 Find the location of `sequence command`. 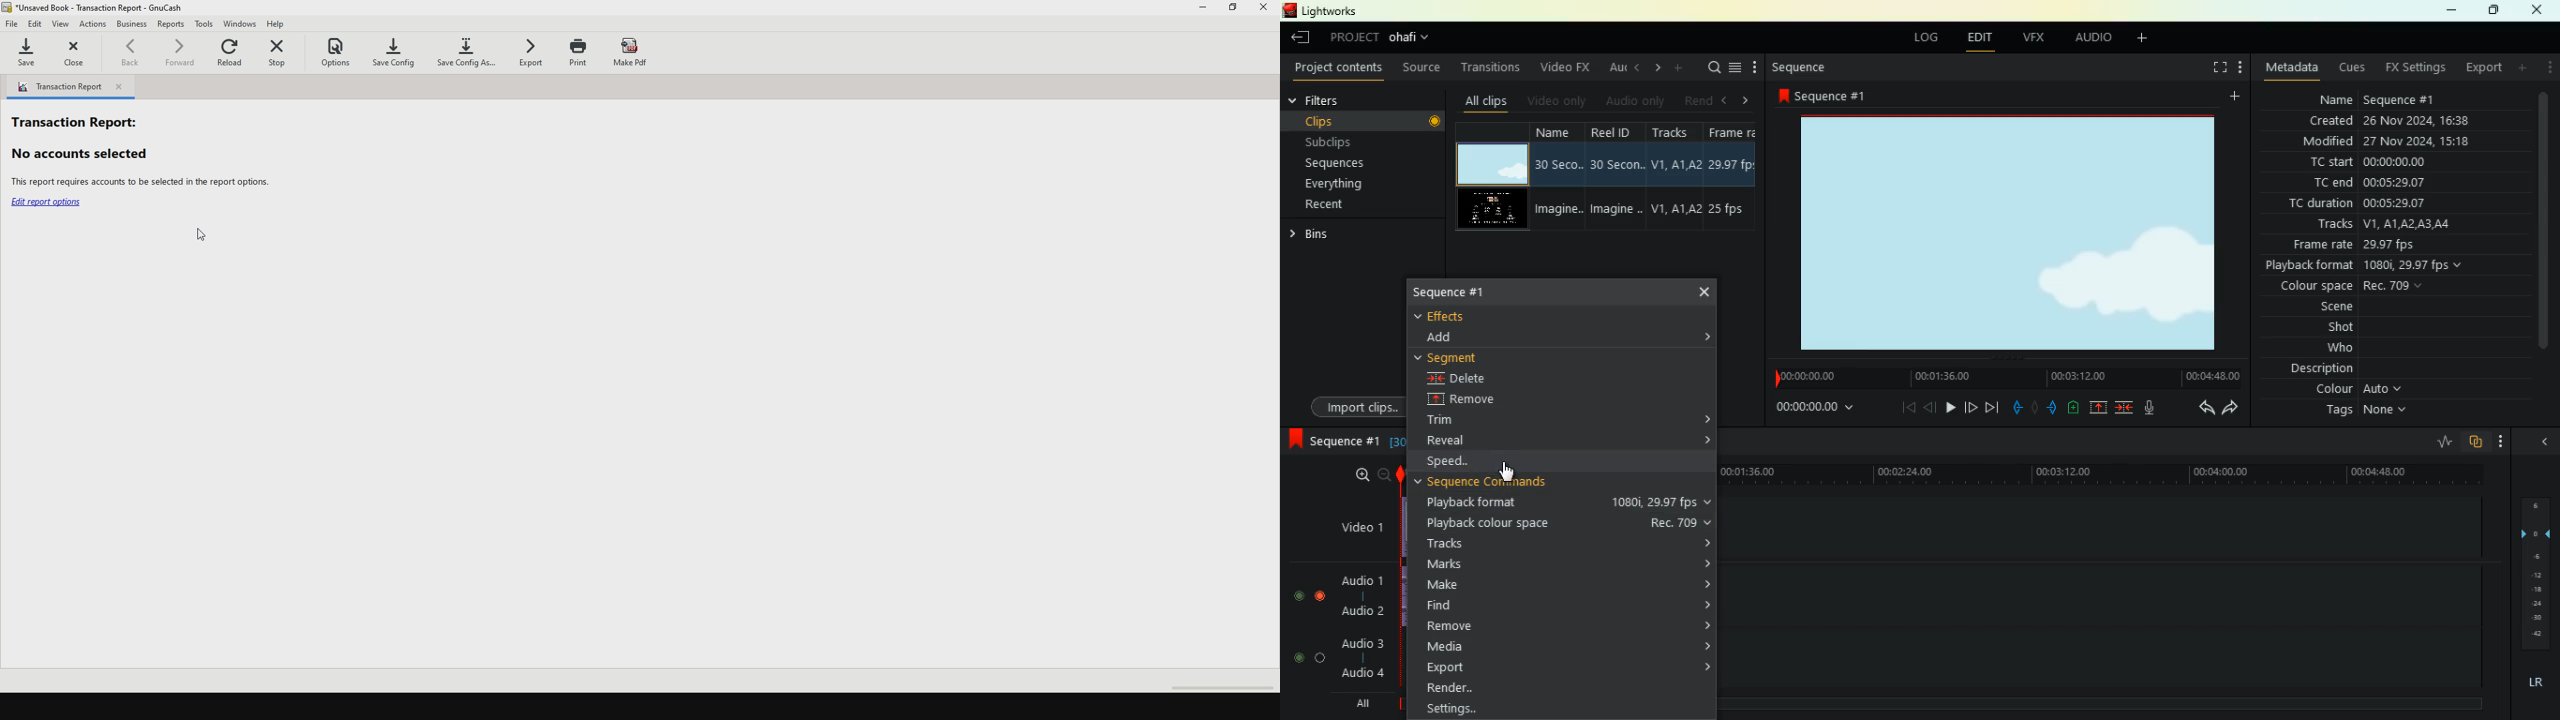

sequence command is located at coordinates (1500, 483).